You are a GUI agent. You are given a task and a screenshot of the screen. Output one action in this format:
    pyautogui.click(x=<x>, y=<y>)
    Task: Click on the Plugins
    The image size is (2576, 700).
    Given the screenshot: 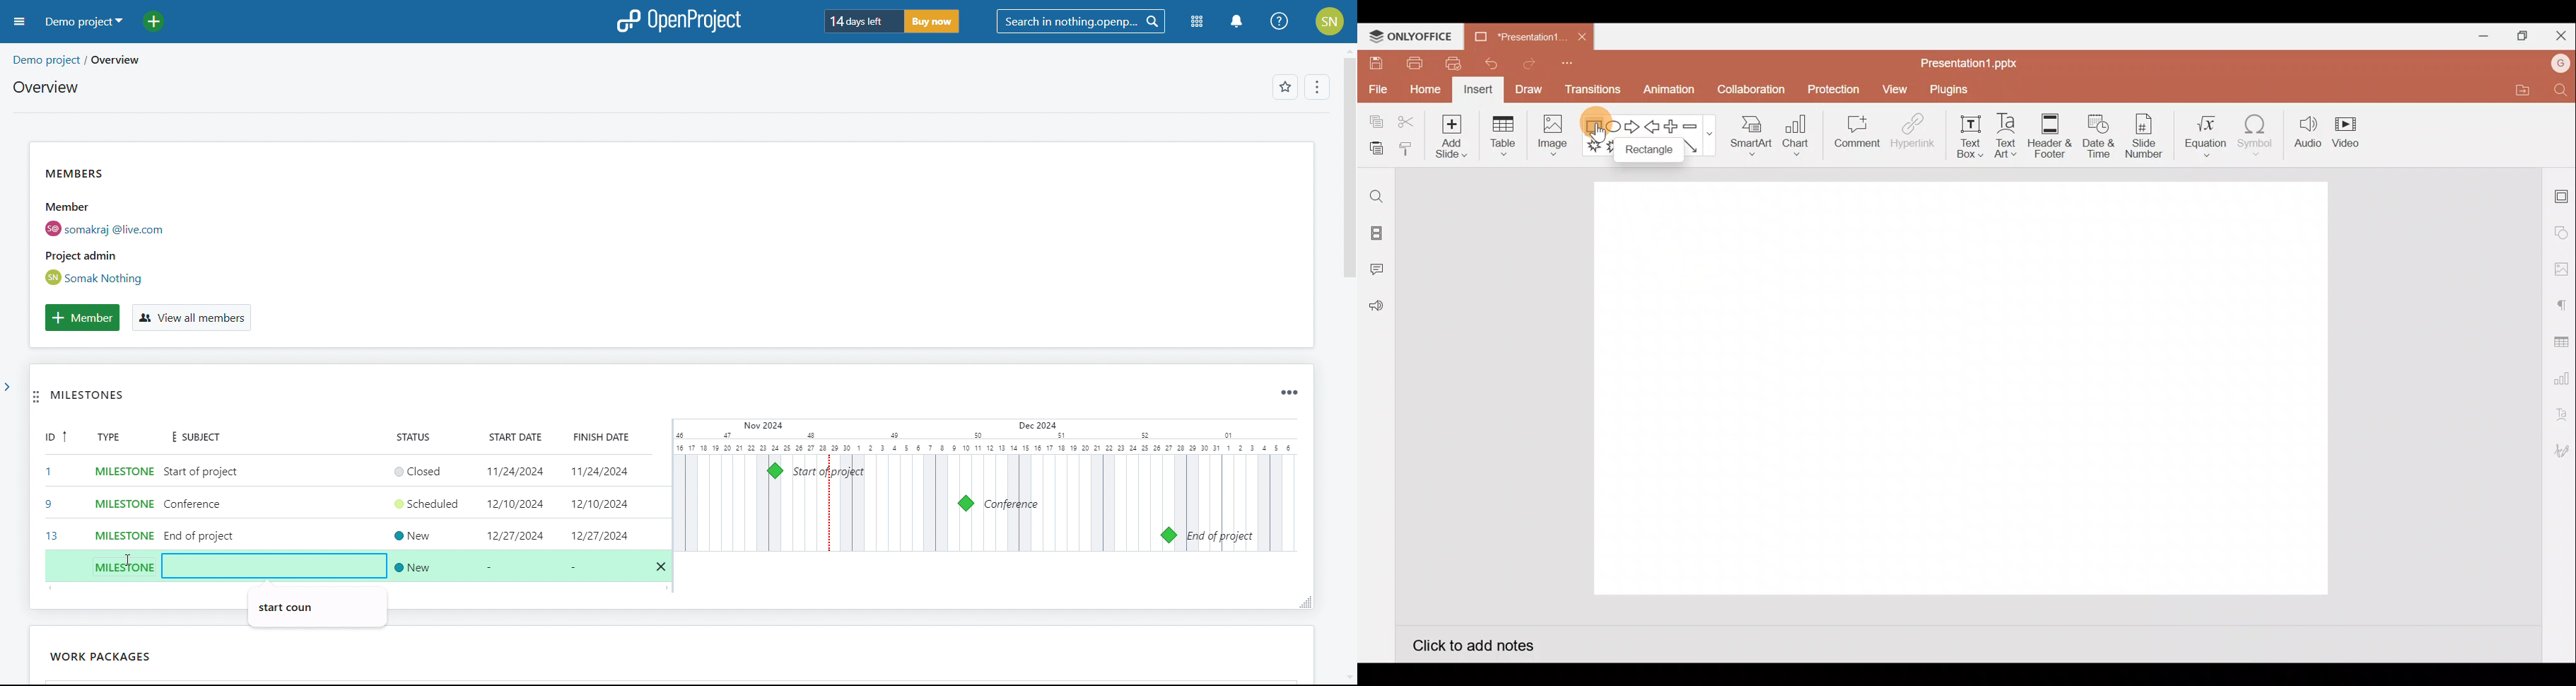 What is the action you would take?
    pyautogui.click(x=1953, y=88)
    